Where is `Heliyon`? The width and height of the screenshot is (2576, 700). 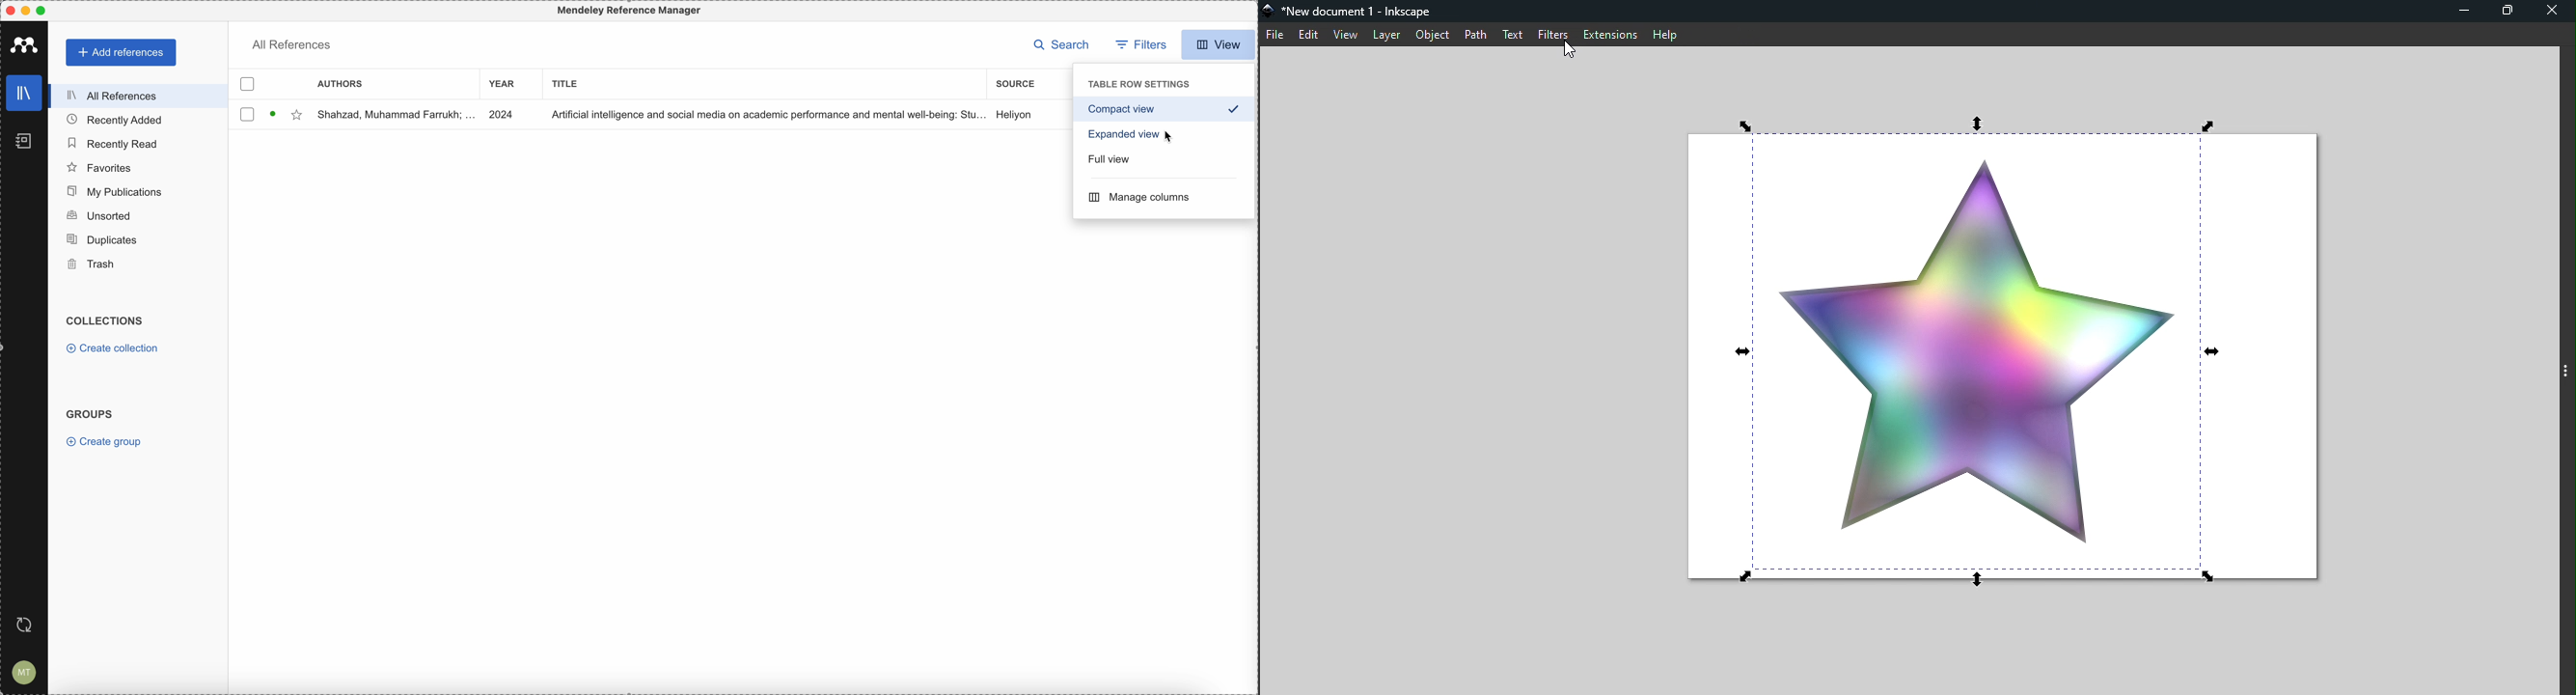 Heliyon is located at coordinates (1016, 115).